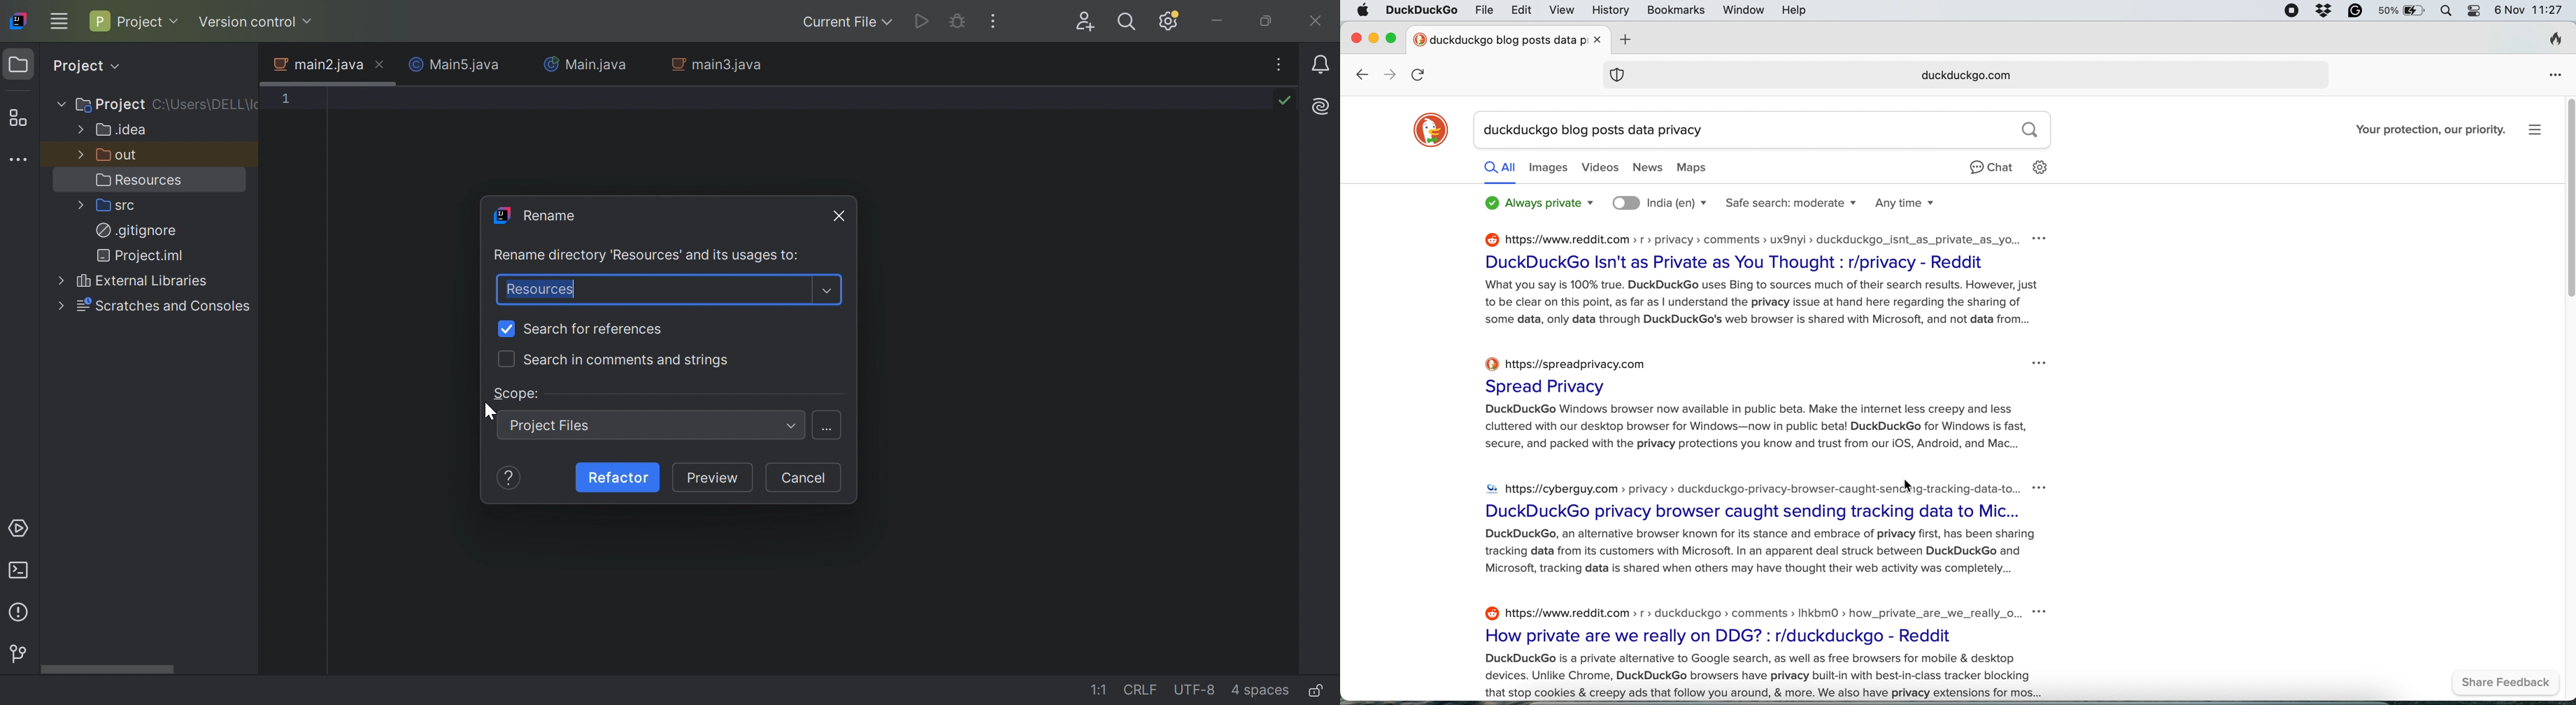 The image size is (2576, 728). Describe the element at coordinates (2511, 683) in the screenshot. I see `search feedback` at that location.